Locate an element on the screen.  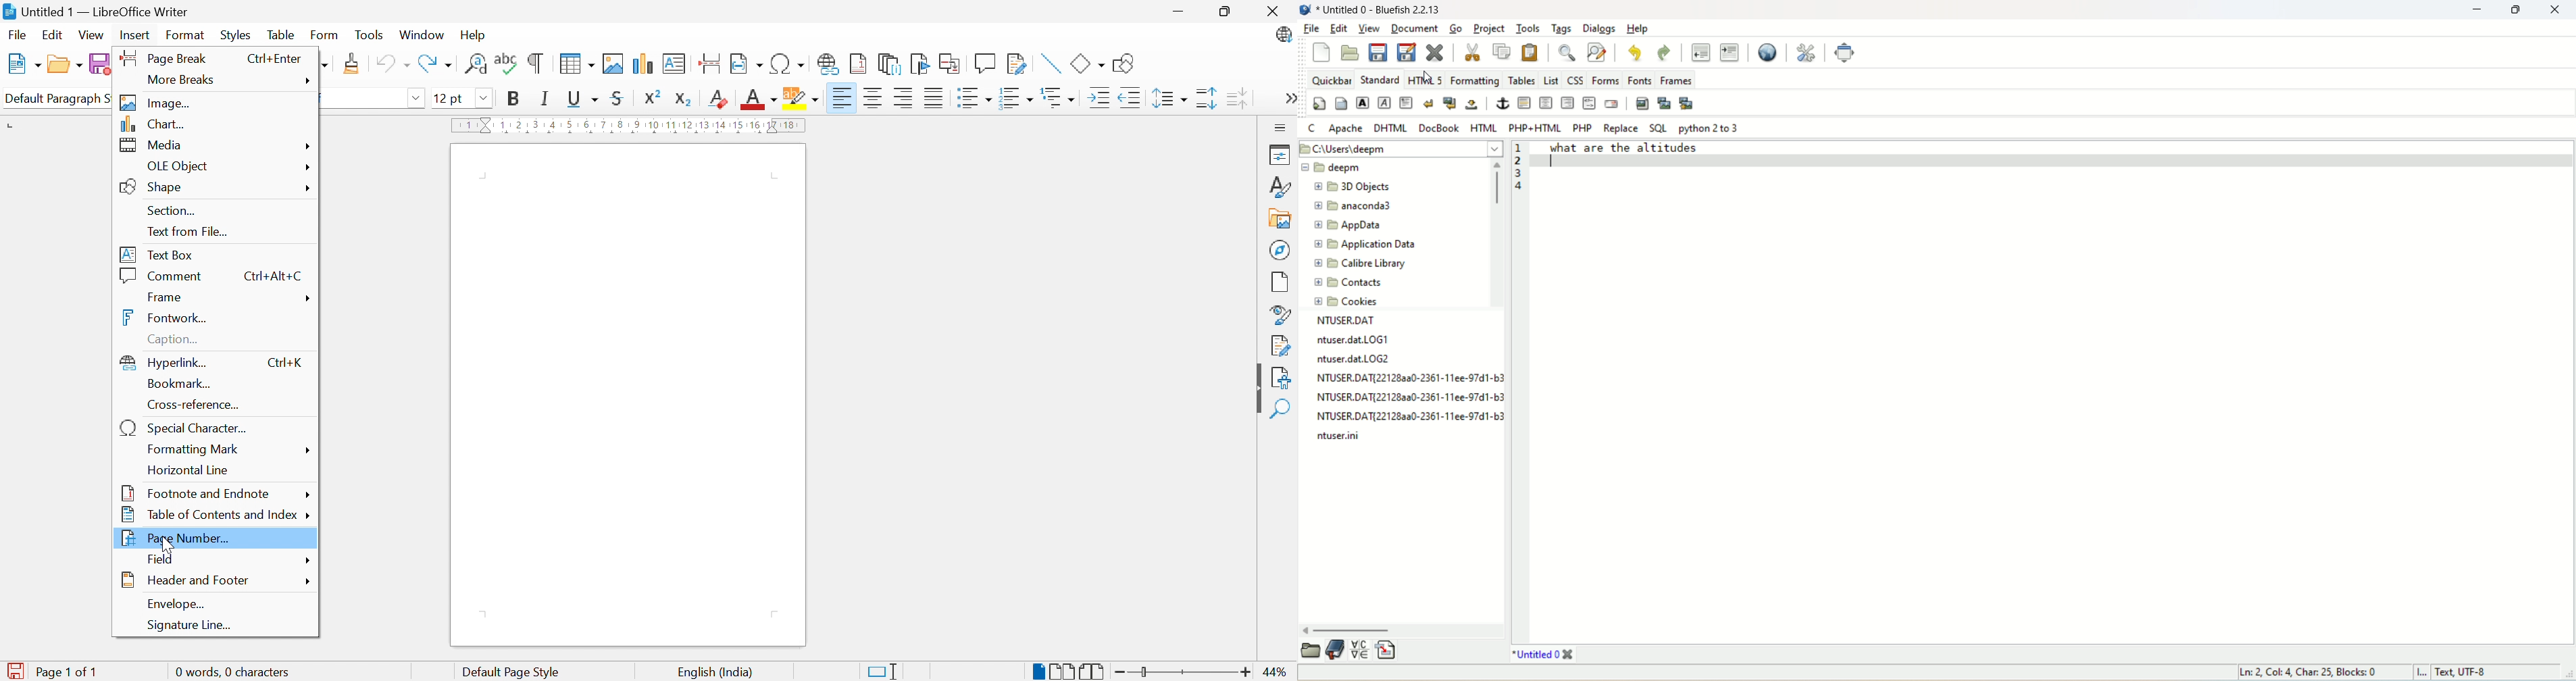
Formatting mark is located at coordinates (195, 451).